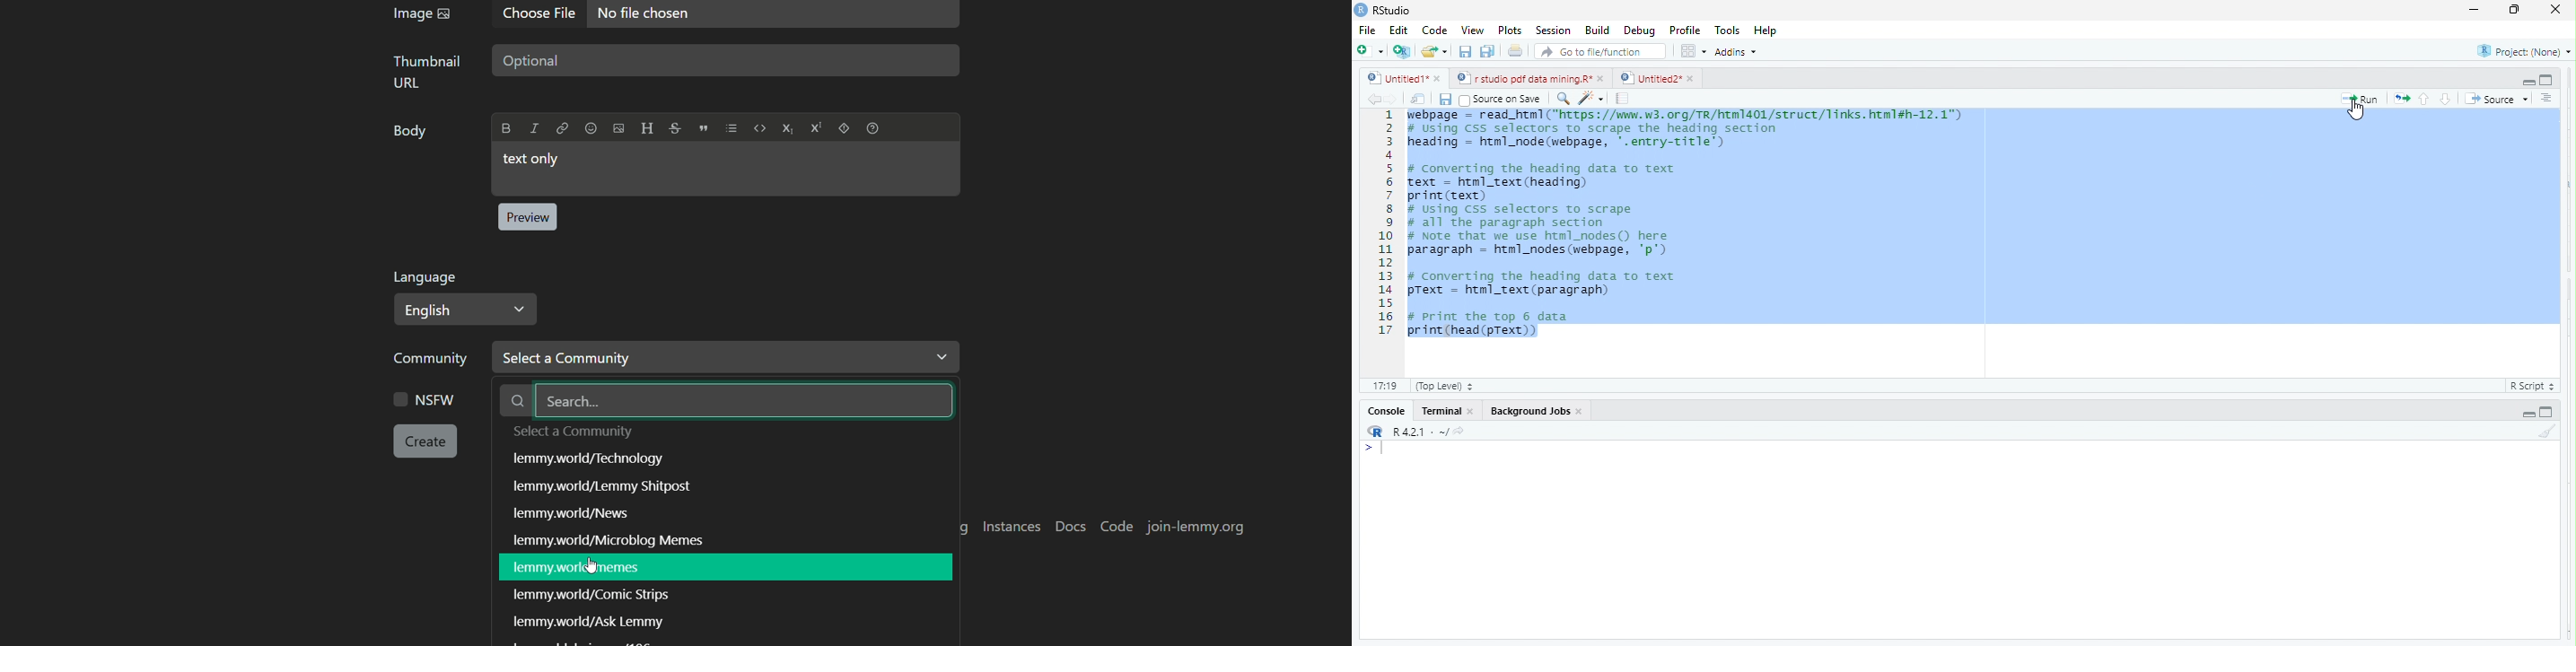 The width and height of the screenshot is (2576, 672). Describe the element at coordinates (2361, 100) in the screenshot. I see `run` at that location.